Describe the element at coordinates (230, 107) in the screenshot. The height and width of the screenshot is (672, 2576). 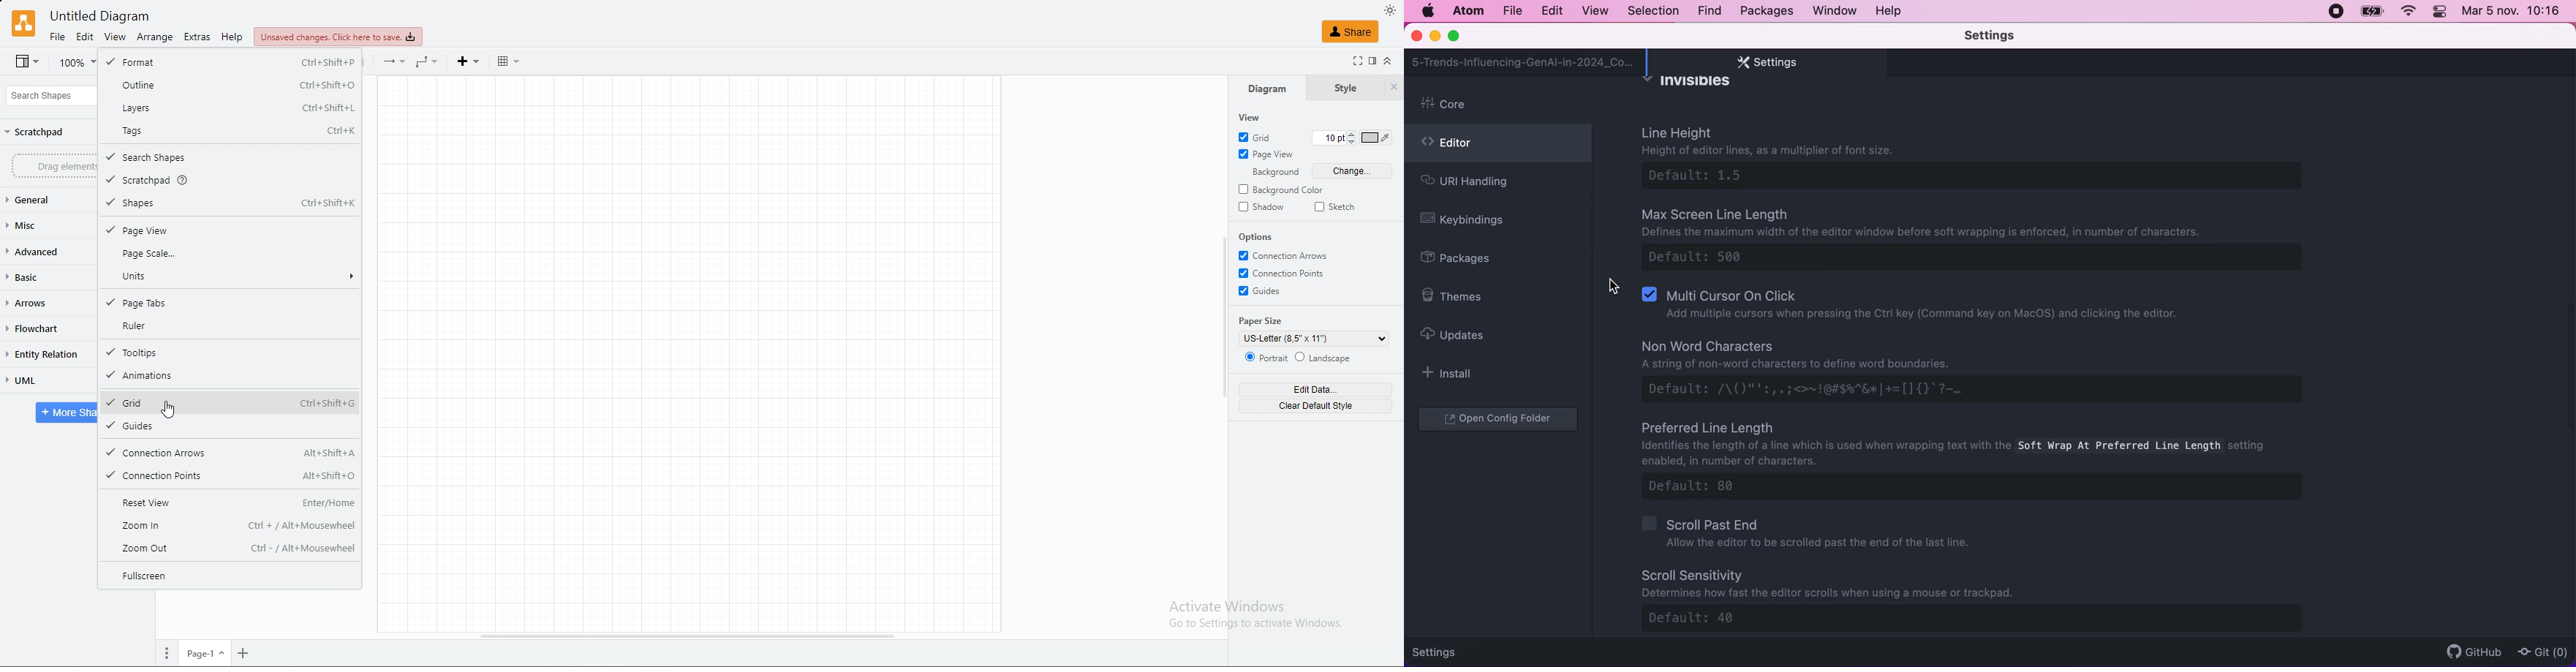
I see `layers                    Ctrl+Shft+L` at that location.